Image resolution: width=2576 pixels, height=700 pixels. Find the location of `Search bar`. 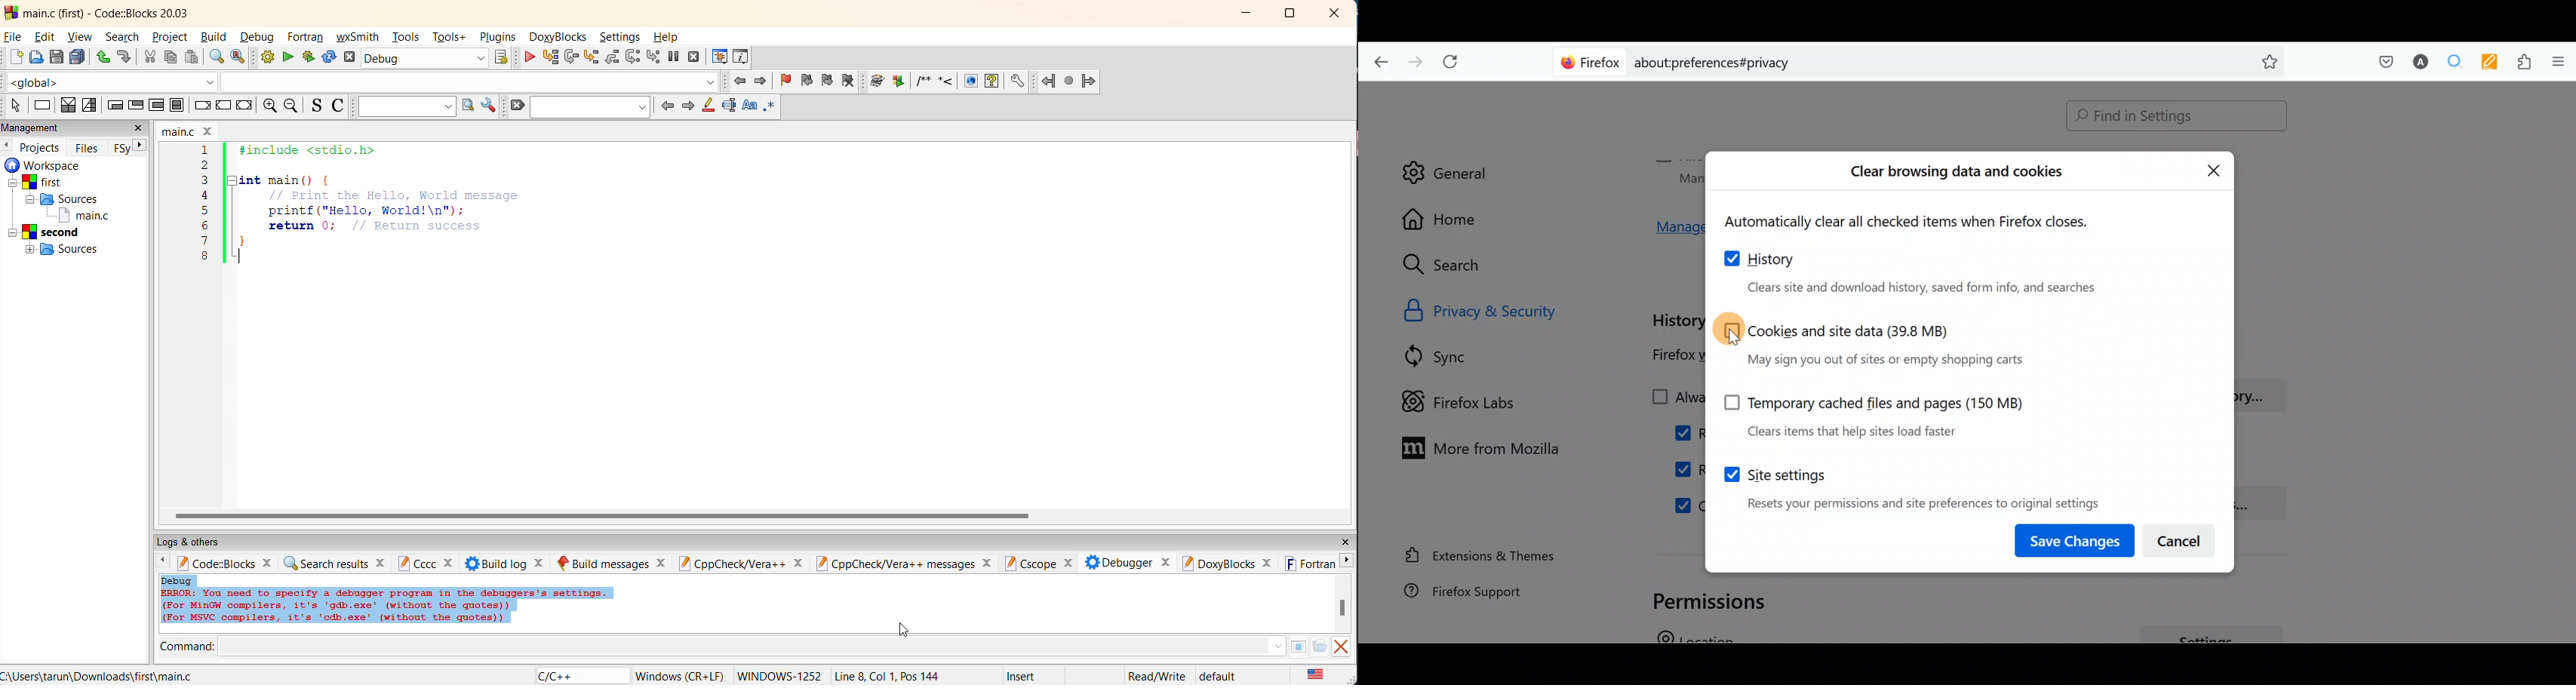

Search bar is located at coordinates (2171, 117).